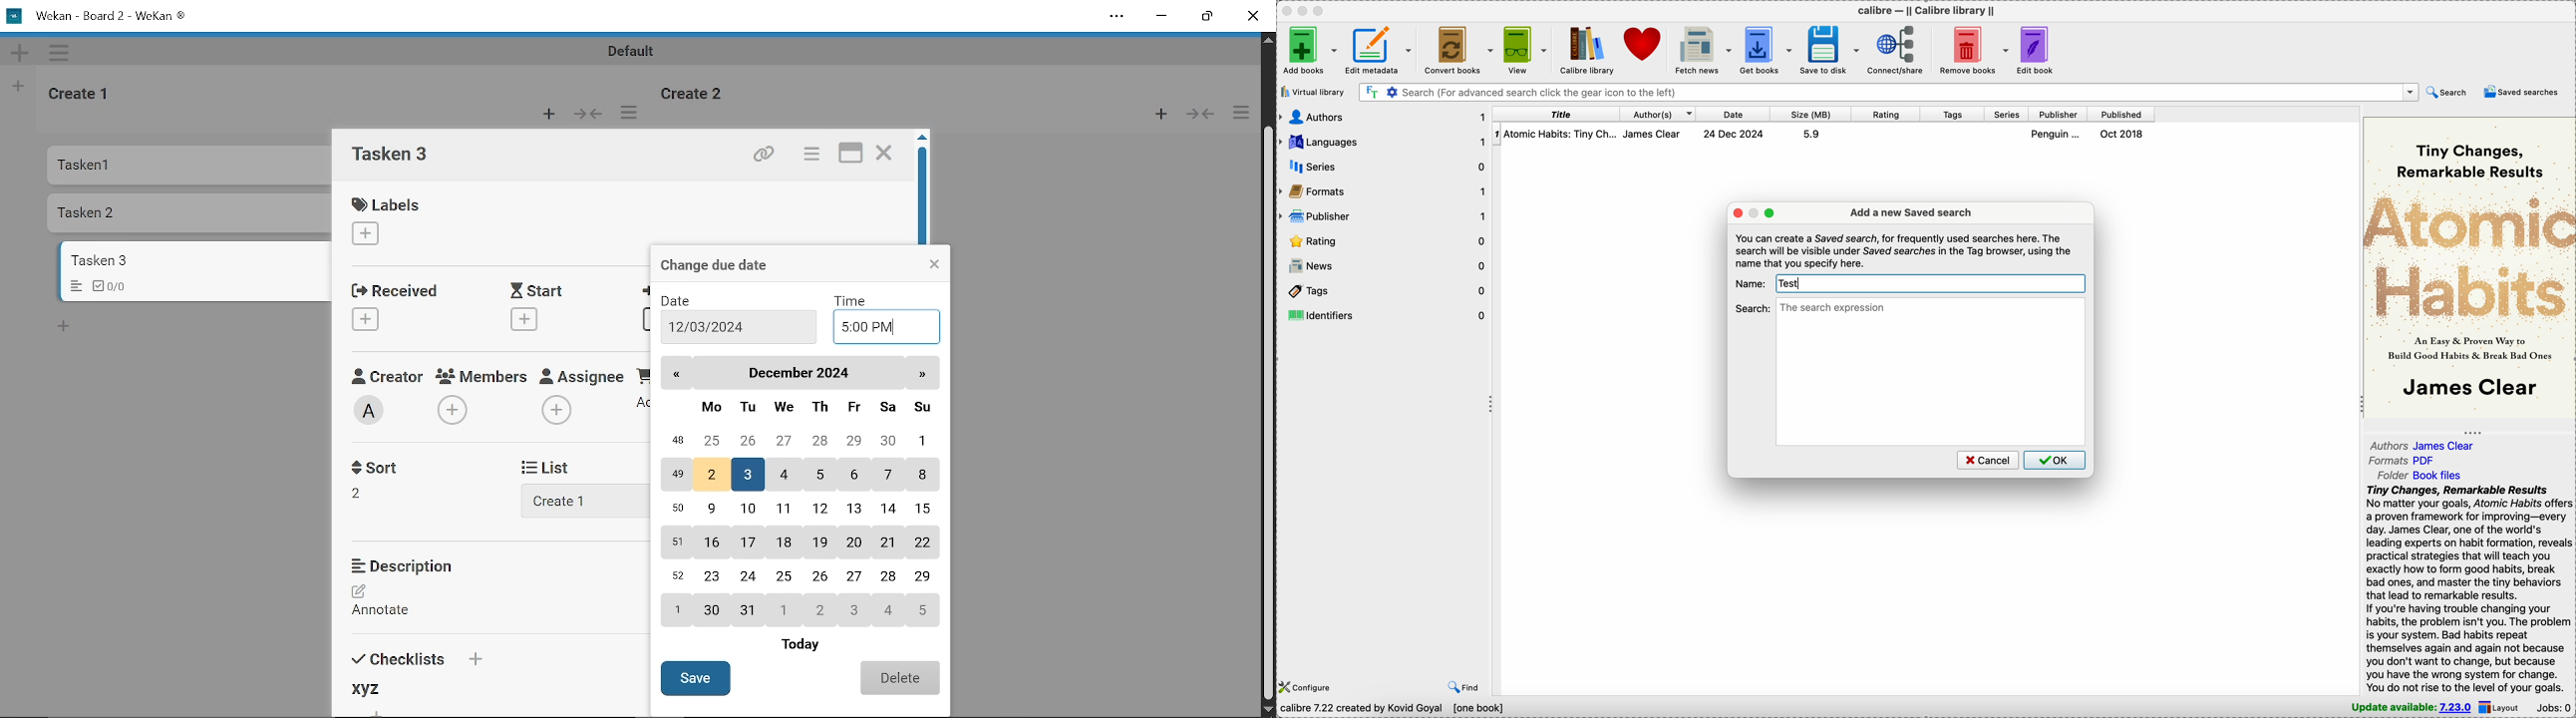 Image resolution: width=2576 pixels, height=728 pixels. What do you see at coordinates (736, 263) in the screenshot?
I see `Change due date` at bounding box center [736, 263].